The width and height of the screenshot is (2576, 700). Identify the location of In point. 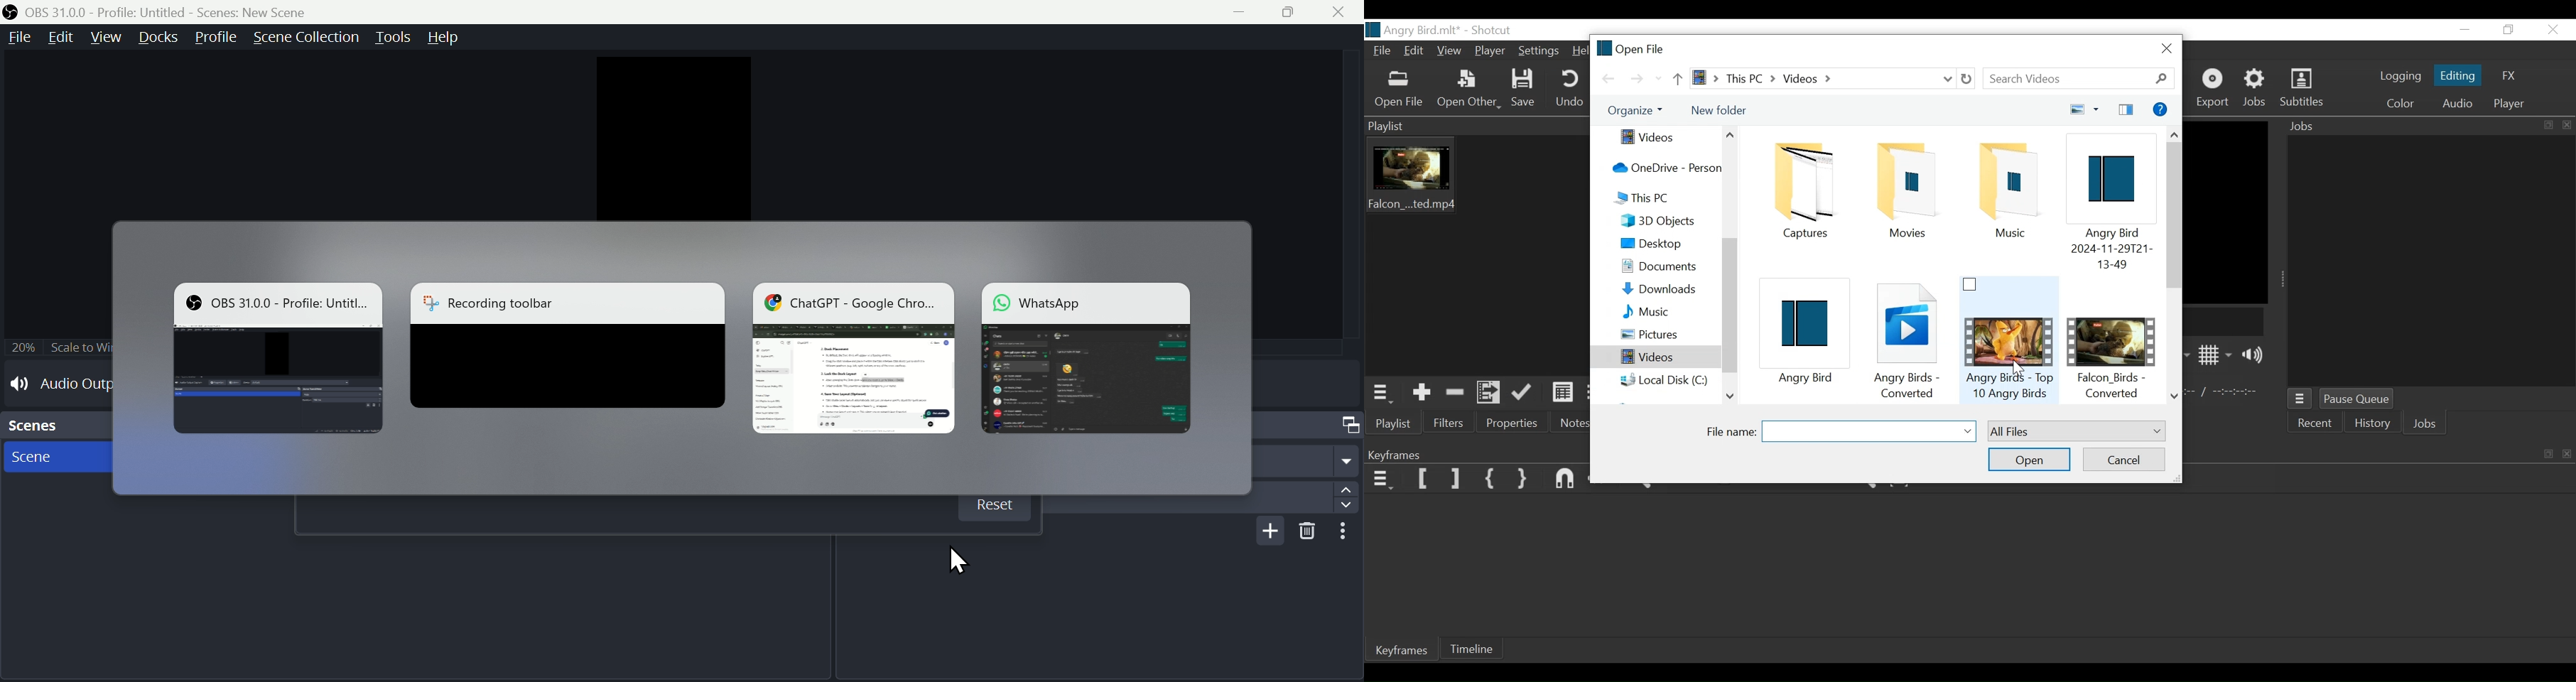
(2223, 393).